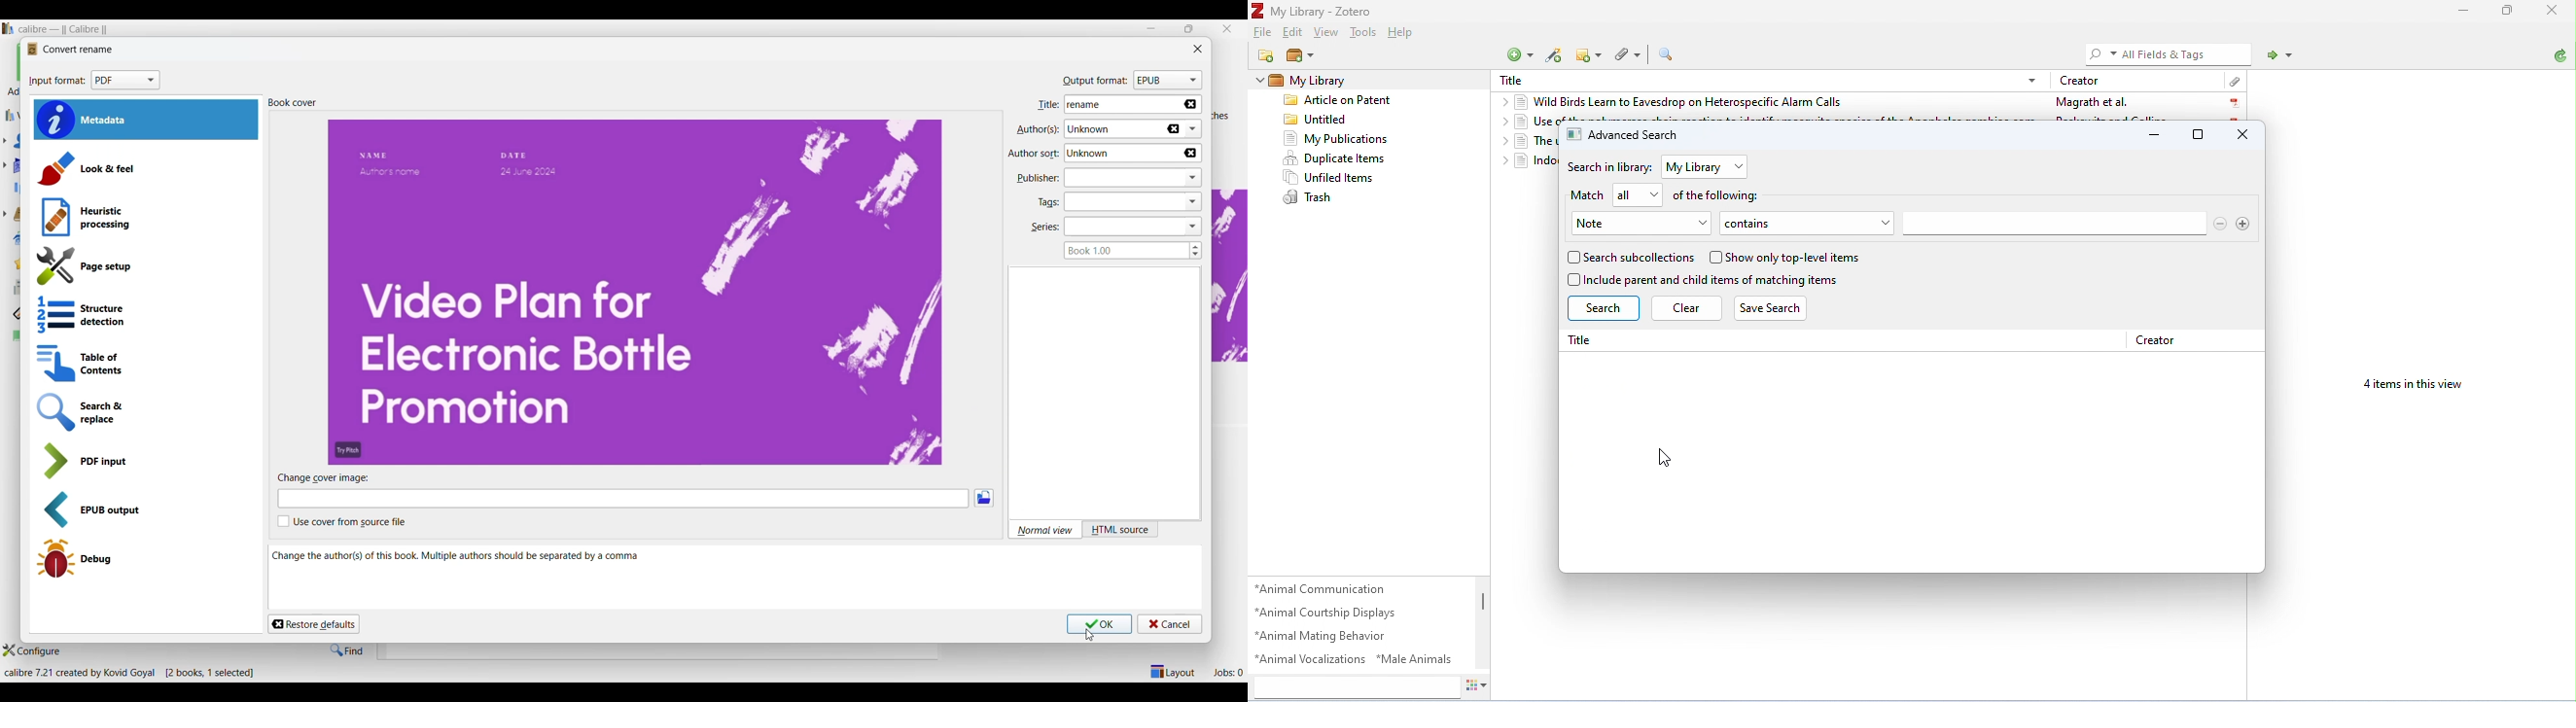 The width and height of the screenshot is (2576, 728). I want to click on drop-down, so click(1500, 141).